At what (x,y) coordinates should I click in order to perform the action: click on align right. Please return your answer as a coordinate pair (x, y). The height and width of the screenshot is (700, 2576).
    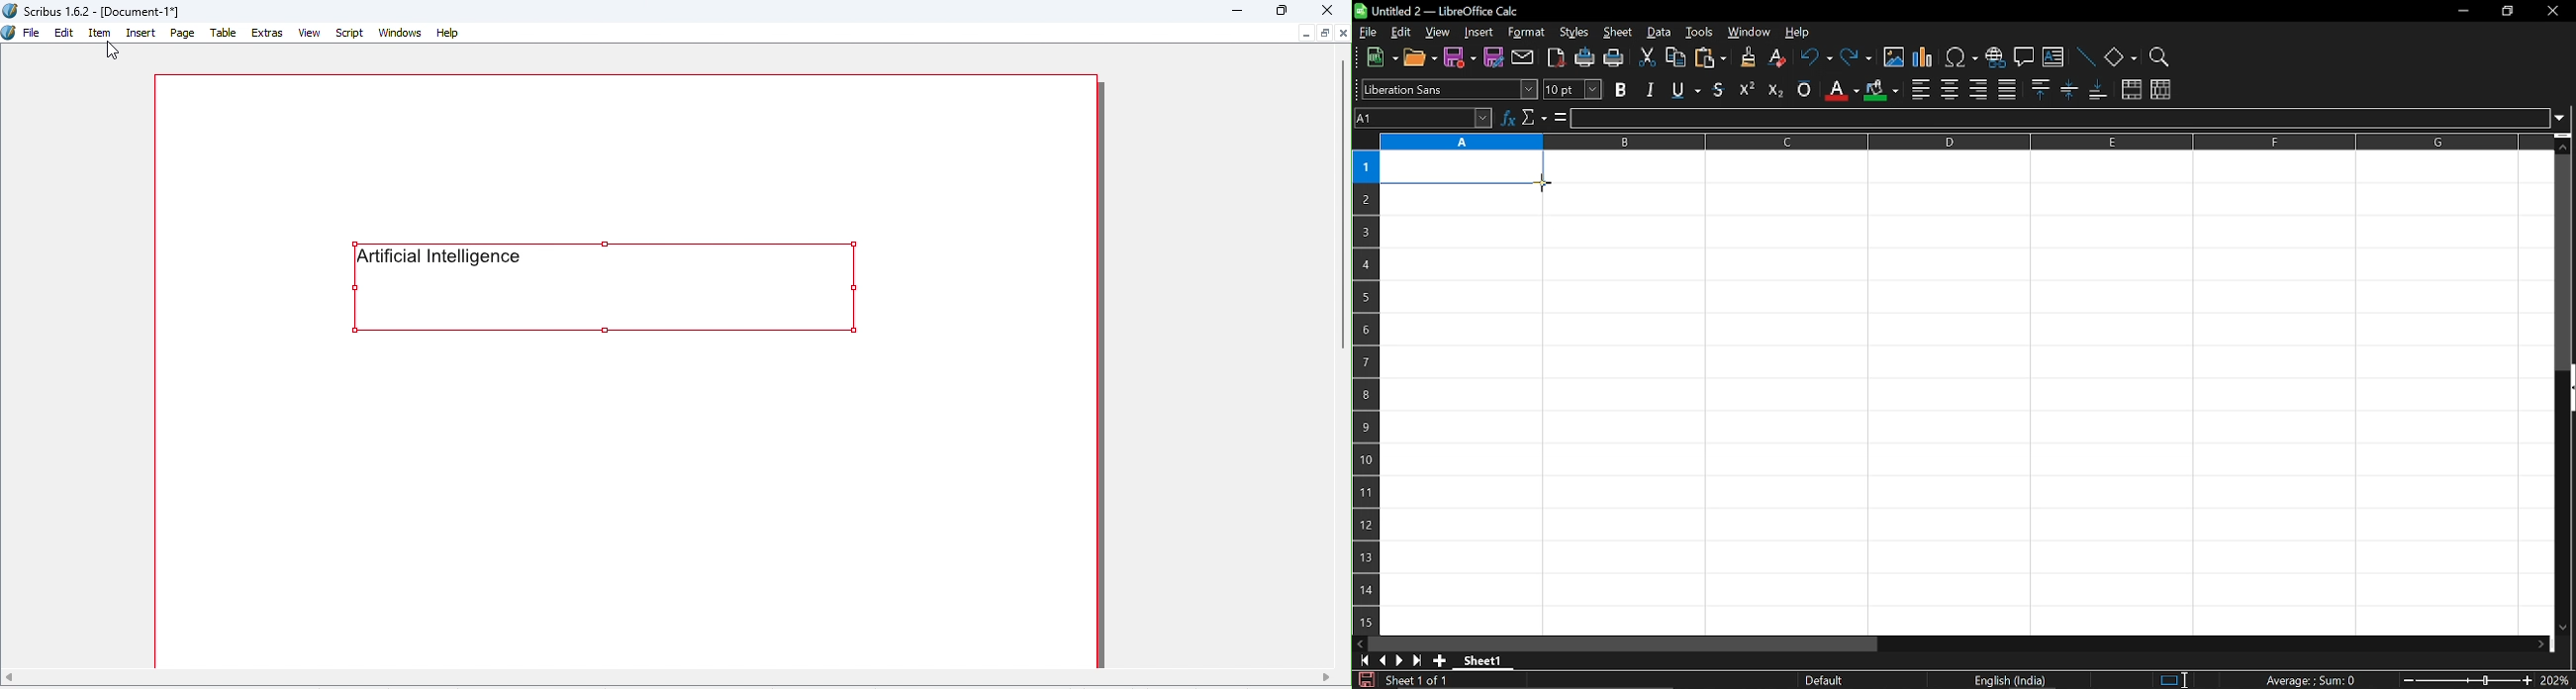
    Looking at the image, I should click on (1977, 90).